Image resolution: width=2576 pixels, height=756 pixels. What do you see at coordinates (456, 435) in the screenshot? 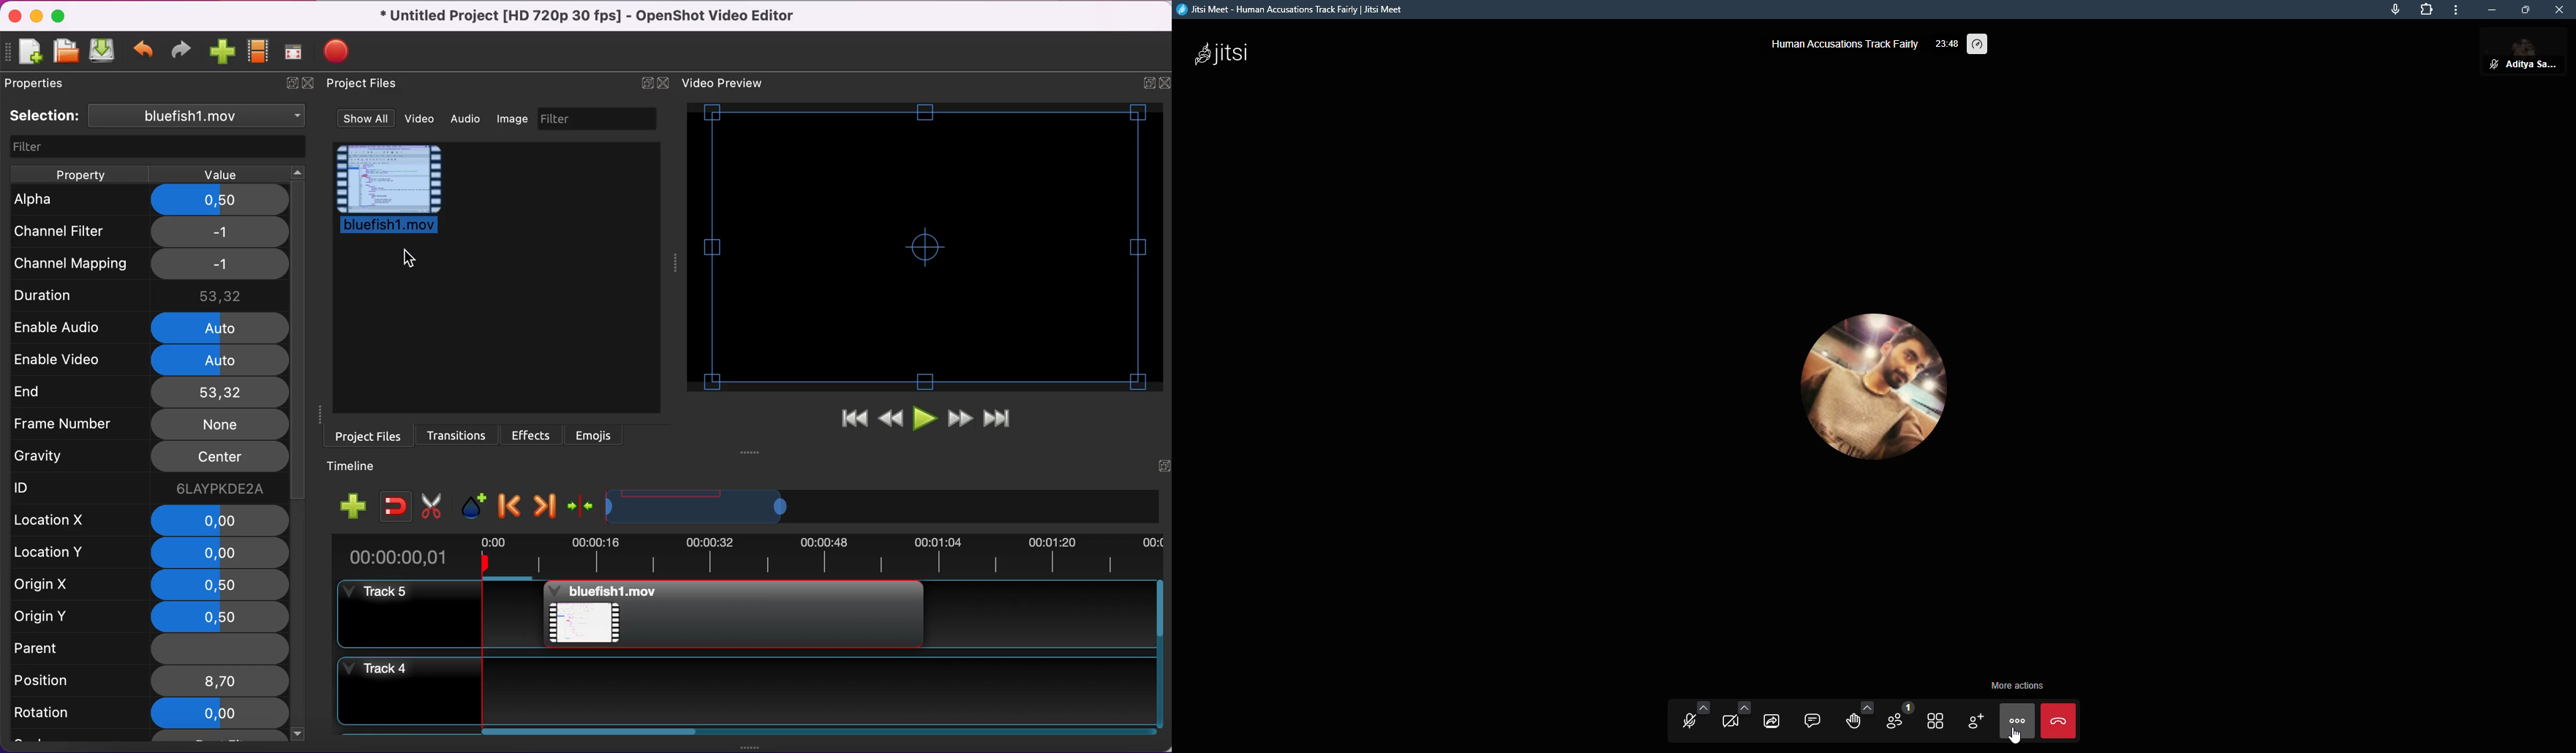
I see `transitions` at bounding box center [456, 435].